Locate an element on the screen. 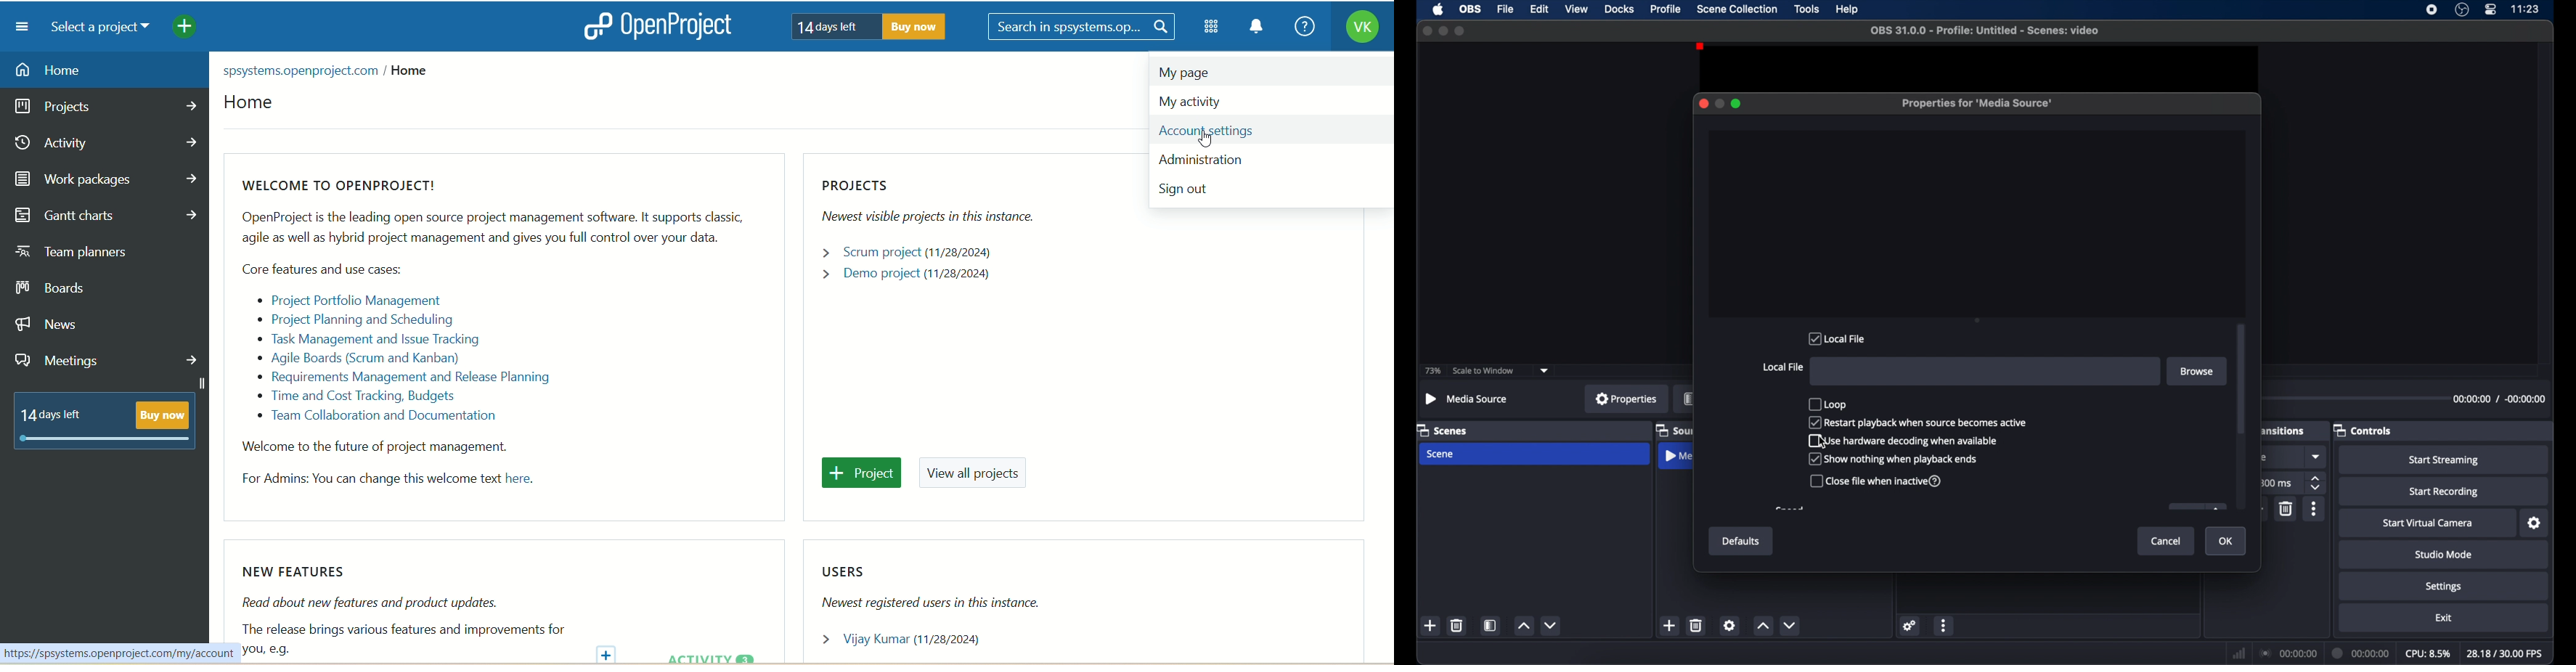 This screenshot has width=2576, height=672. use hardware decoding when available is located at coordinates (1904, 440).